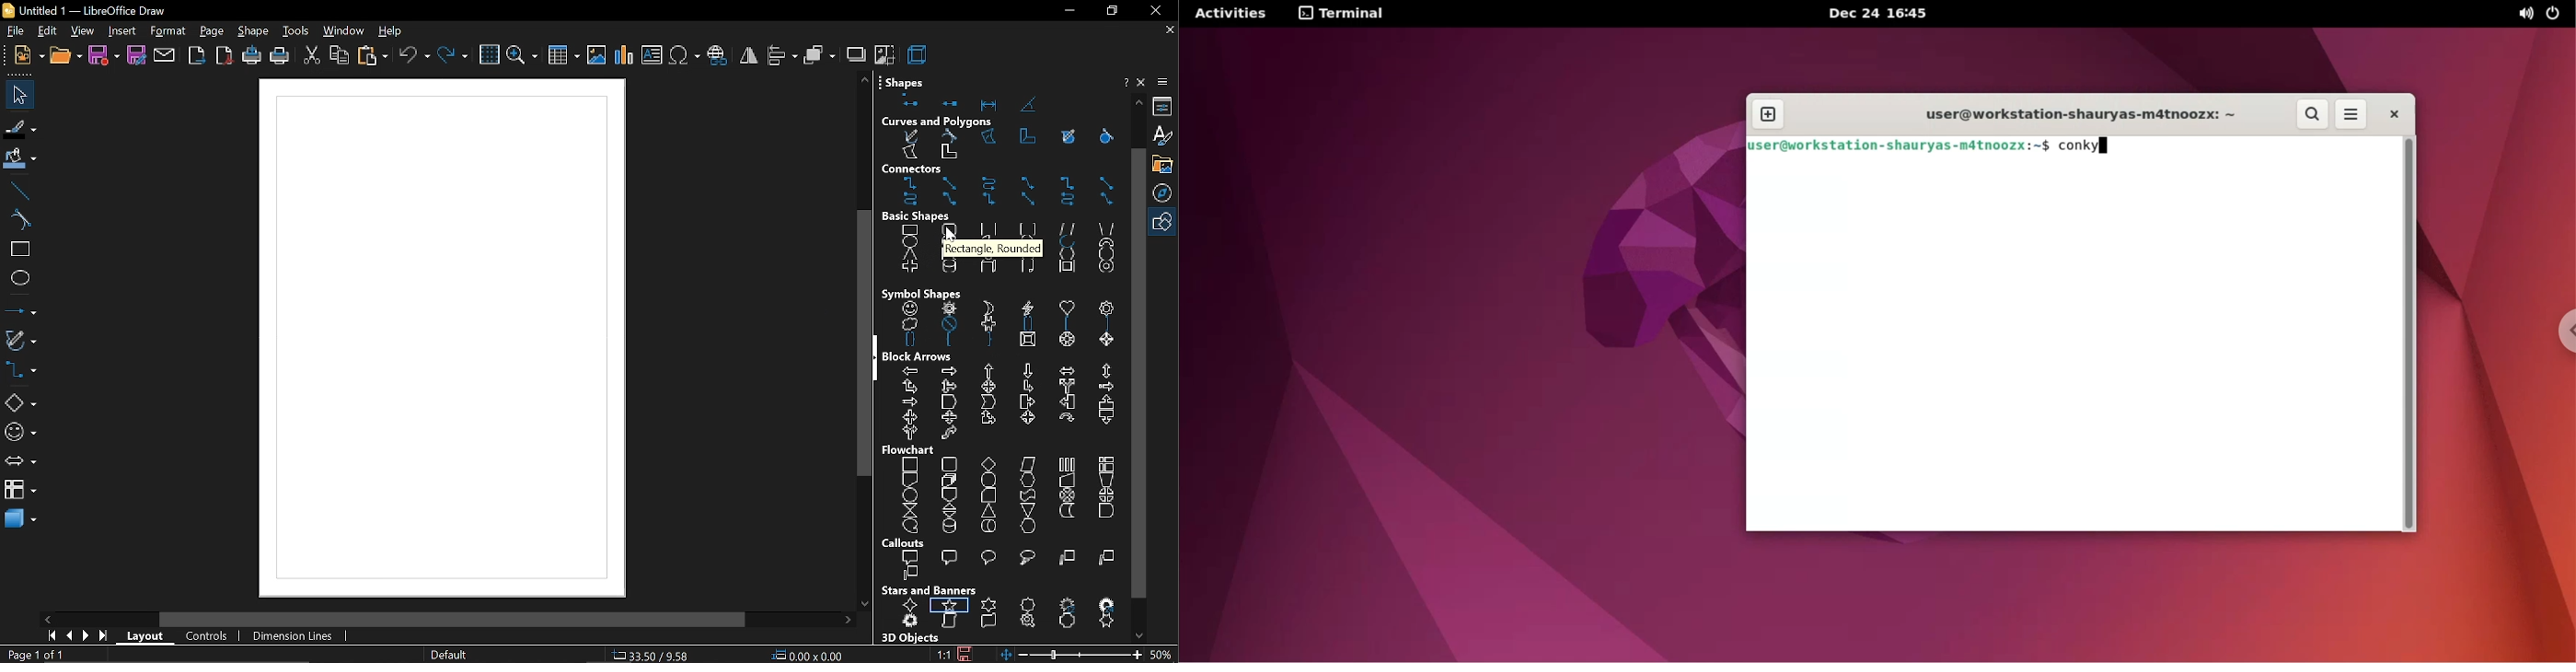  What do you see at coordinates (820, 54) in the screenshot?
I see `arrange` at bounding box center [820, 54].